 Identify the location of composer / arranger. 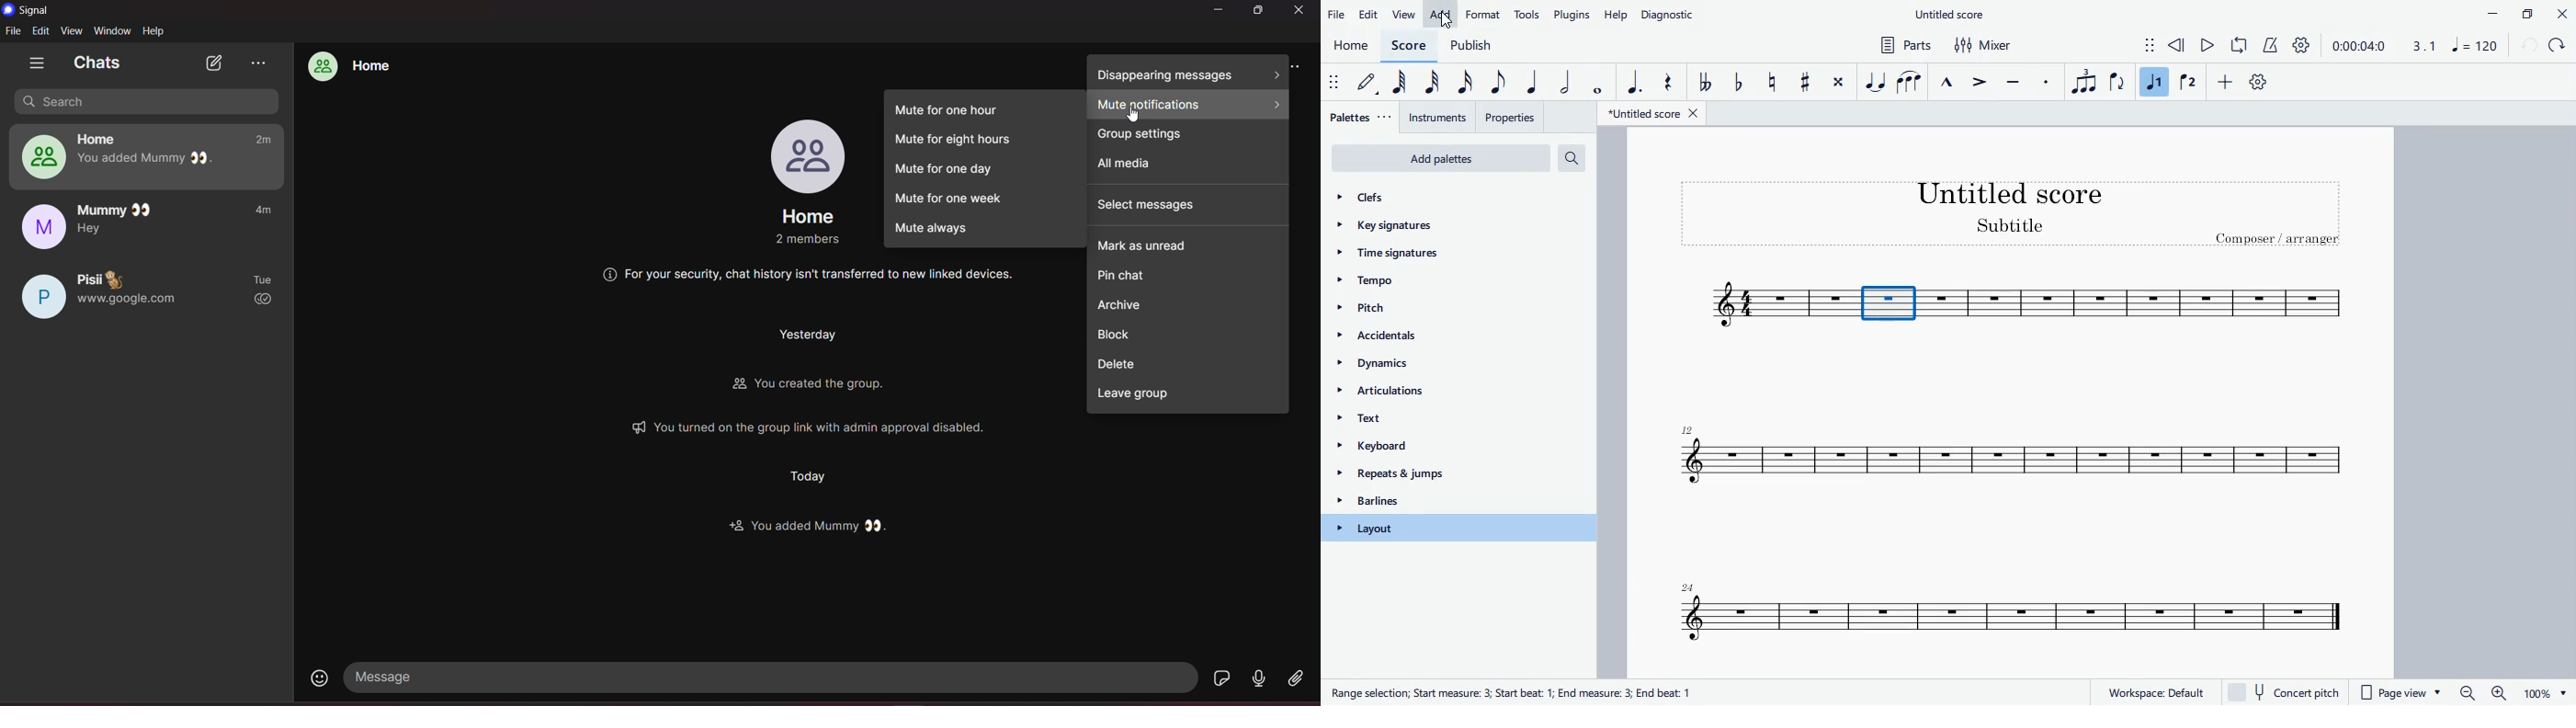
(2281, 241).